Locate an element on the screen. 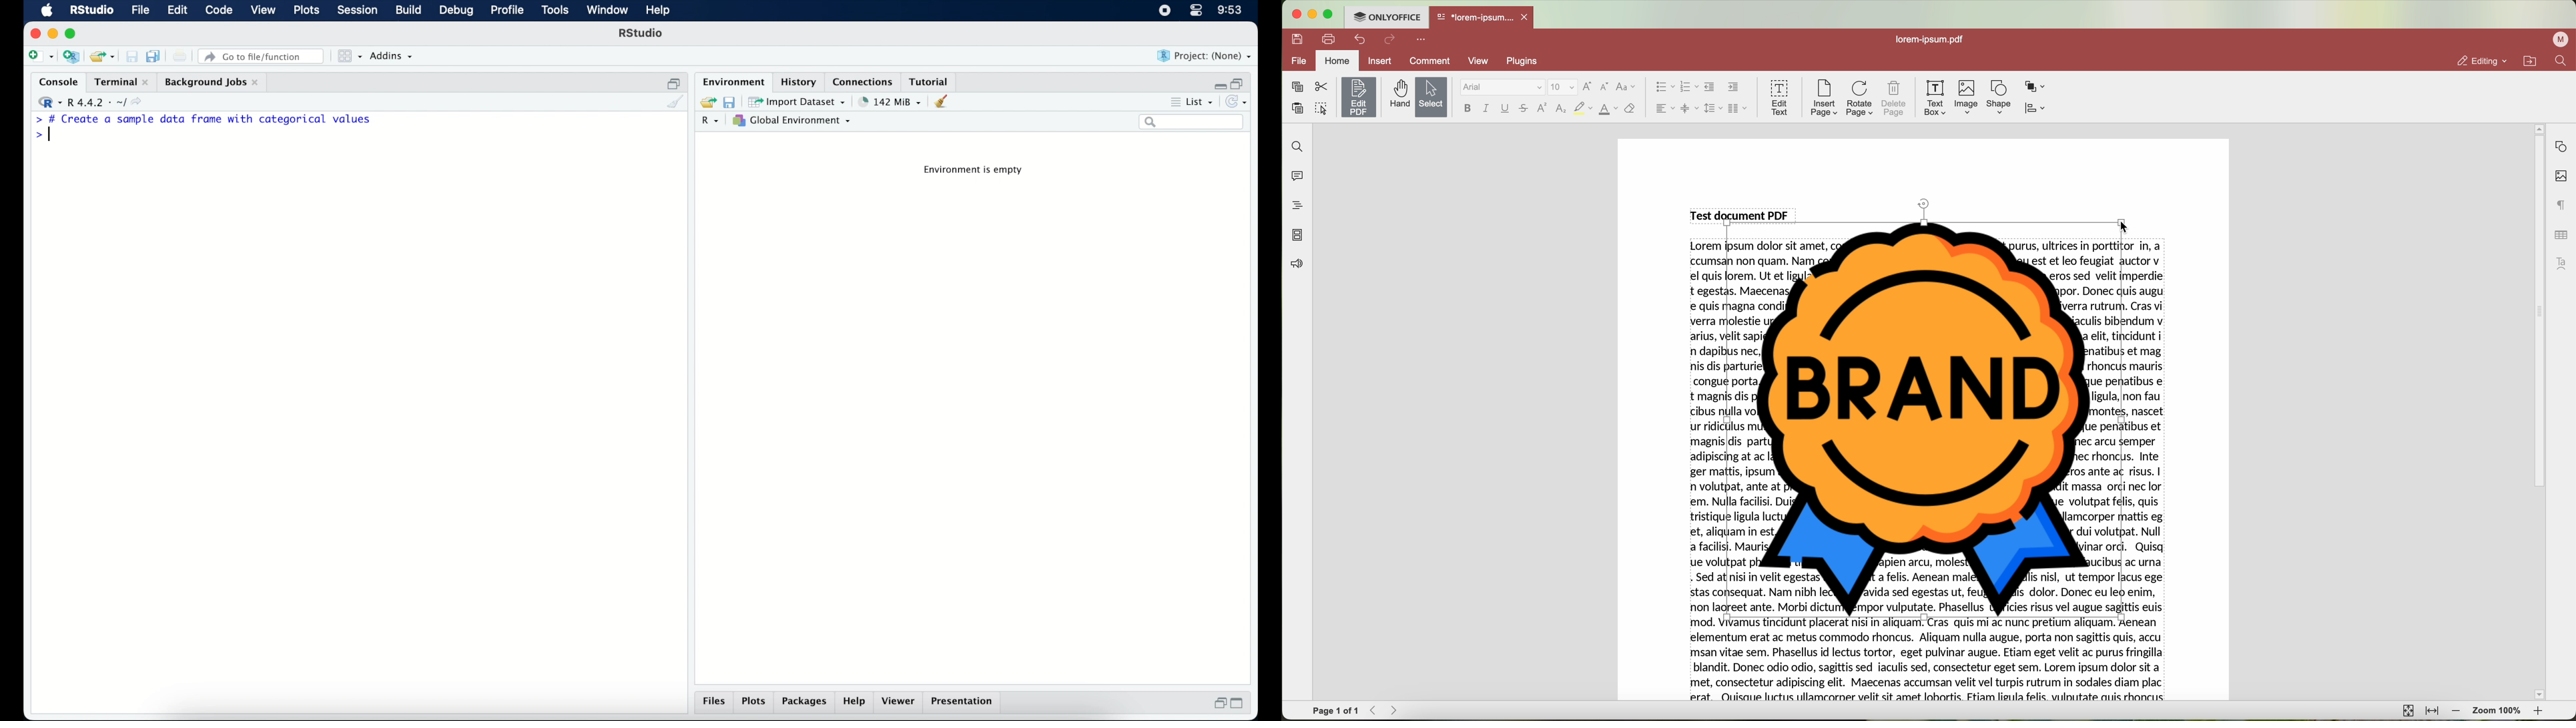 The height and width of the screenshot is (728, 2576). history is located at coordinates (800, 81).